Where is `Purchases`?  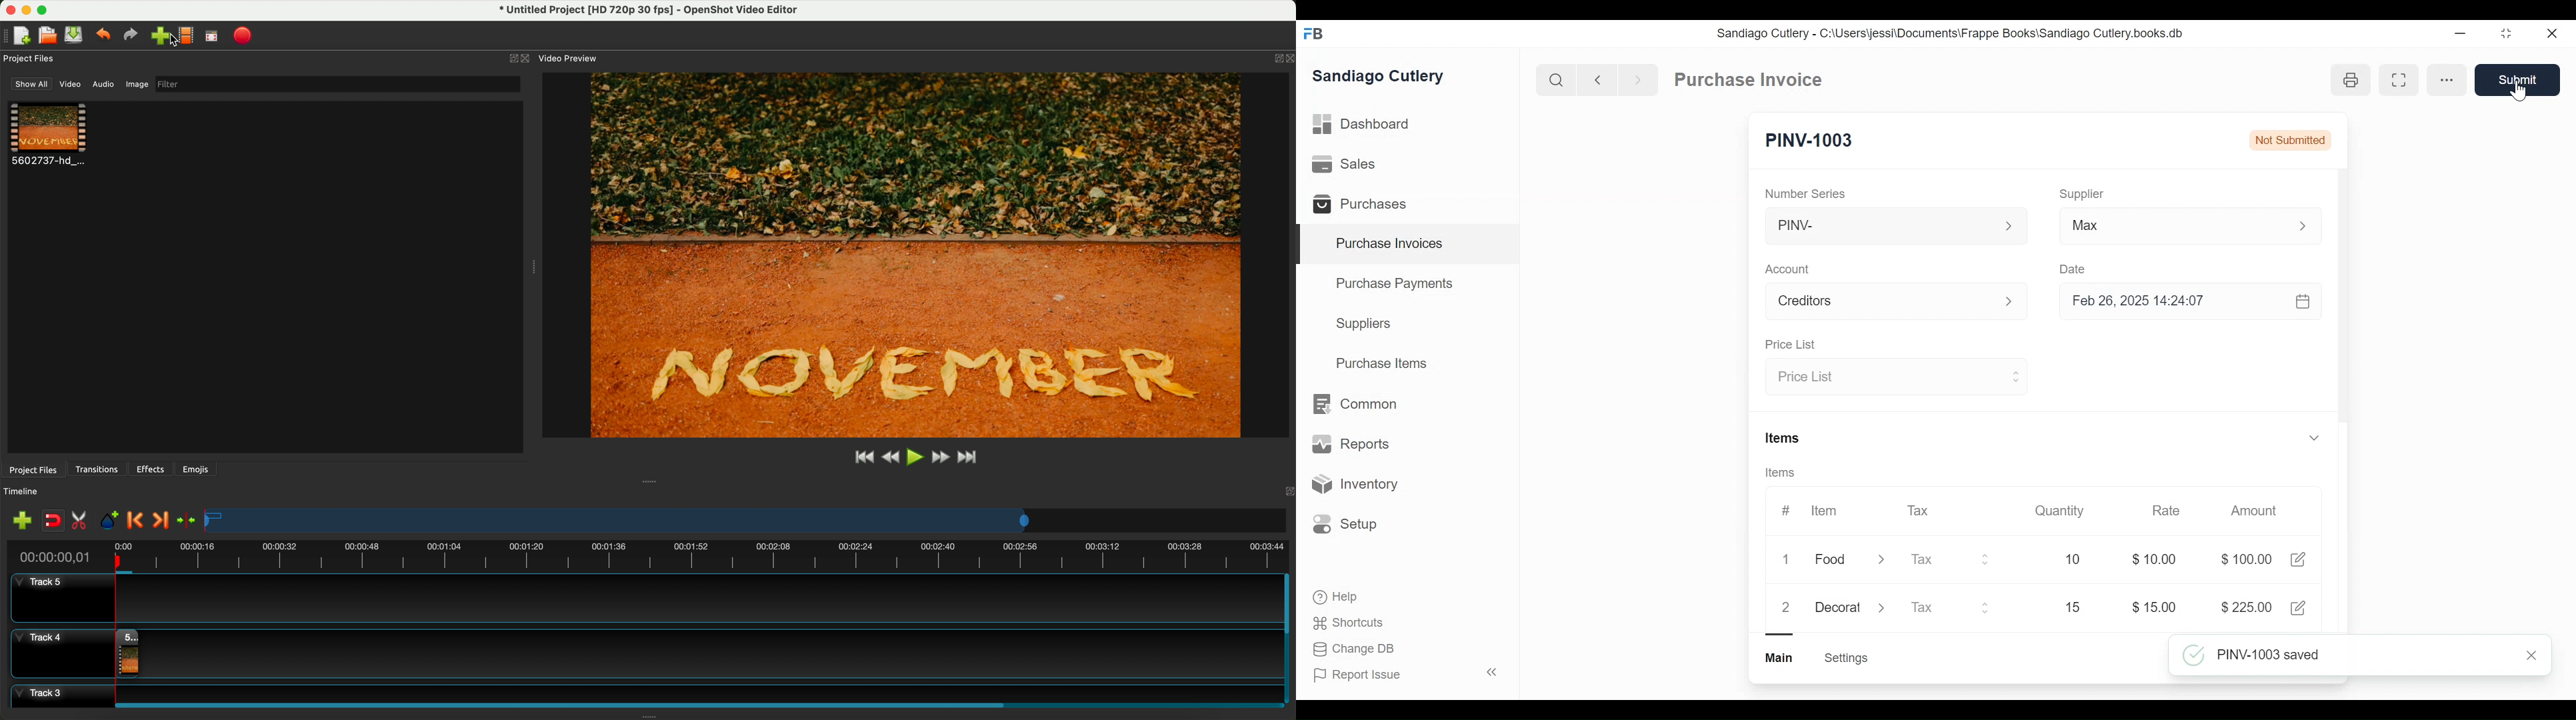 Purchases is located at coordinates (1365, 206).